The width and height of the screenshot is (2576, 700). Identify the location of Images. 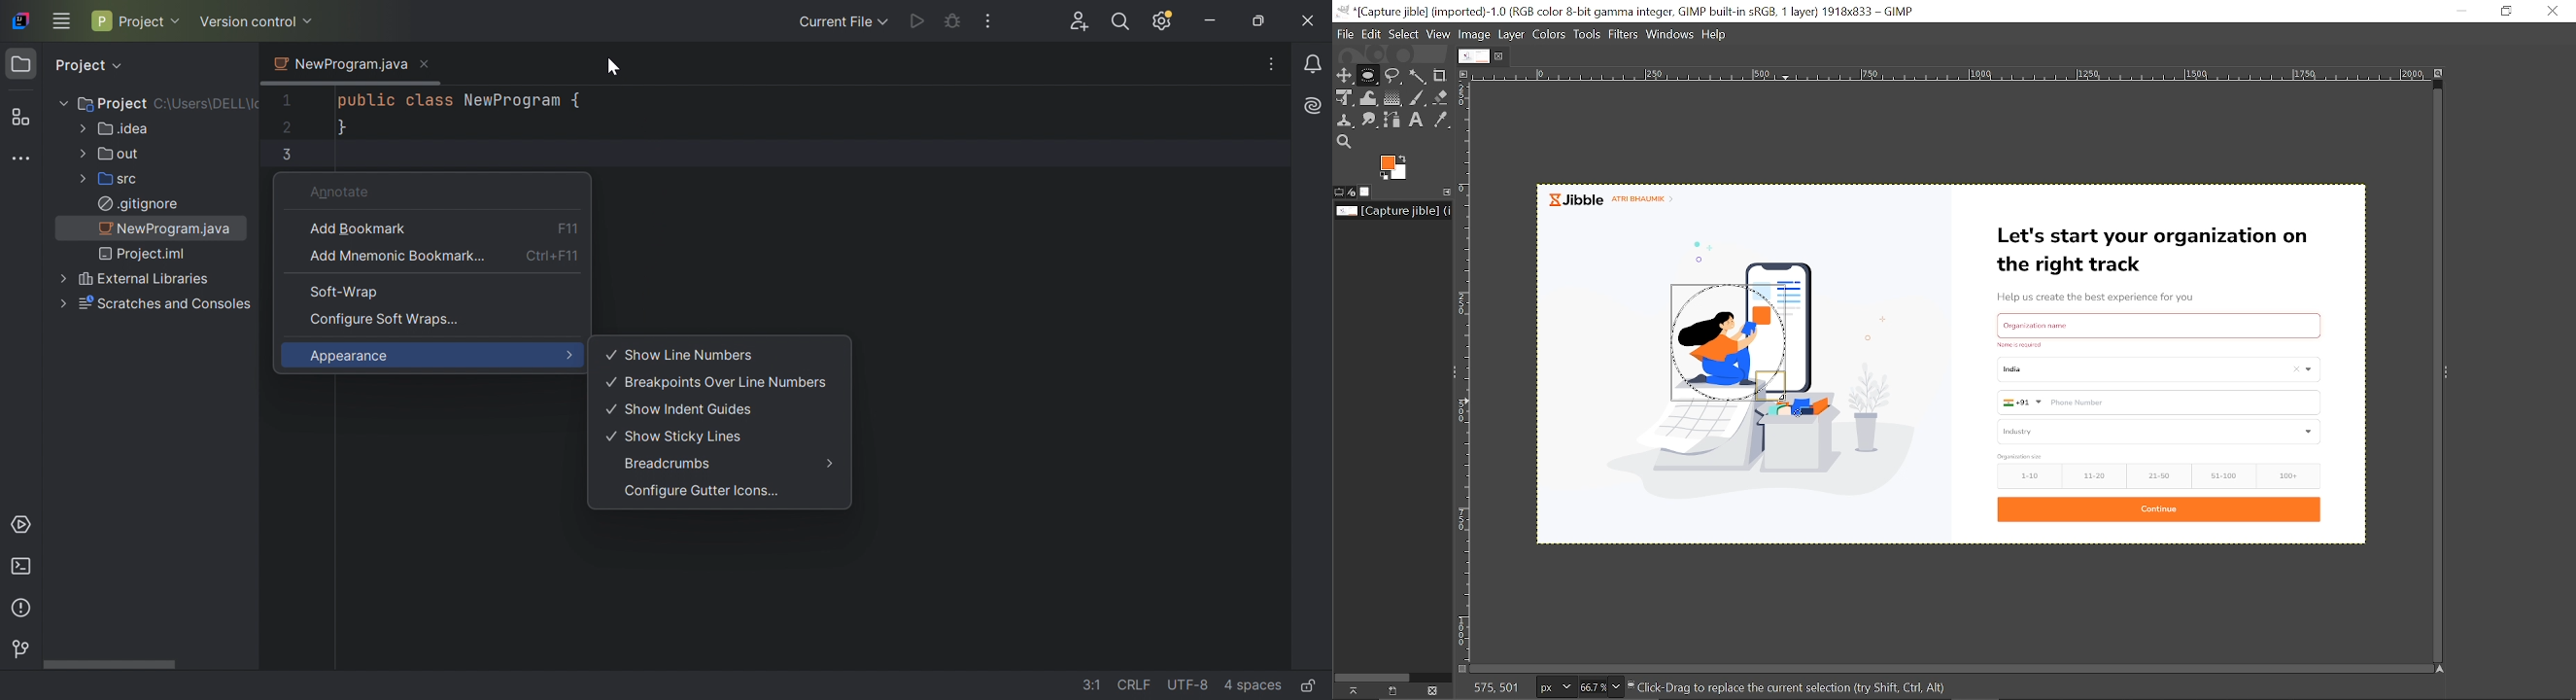
(1367, 192).